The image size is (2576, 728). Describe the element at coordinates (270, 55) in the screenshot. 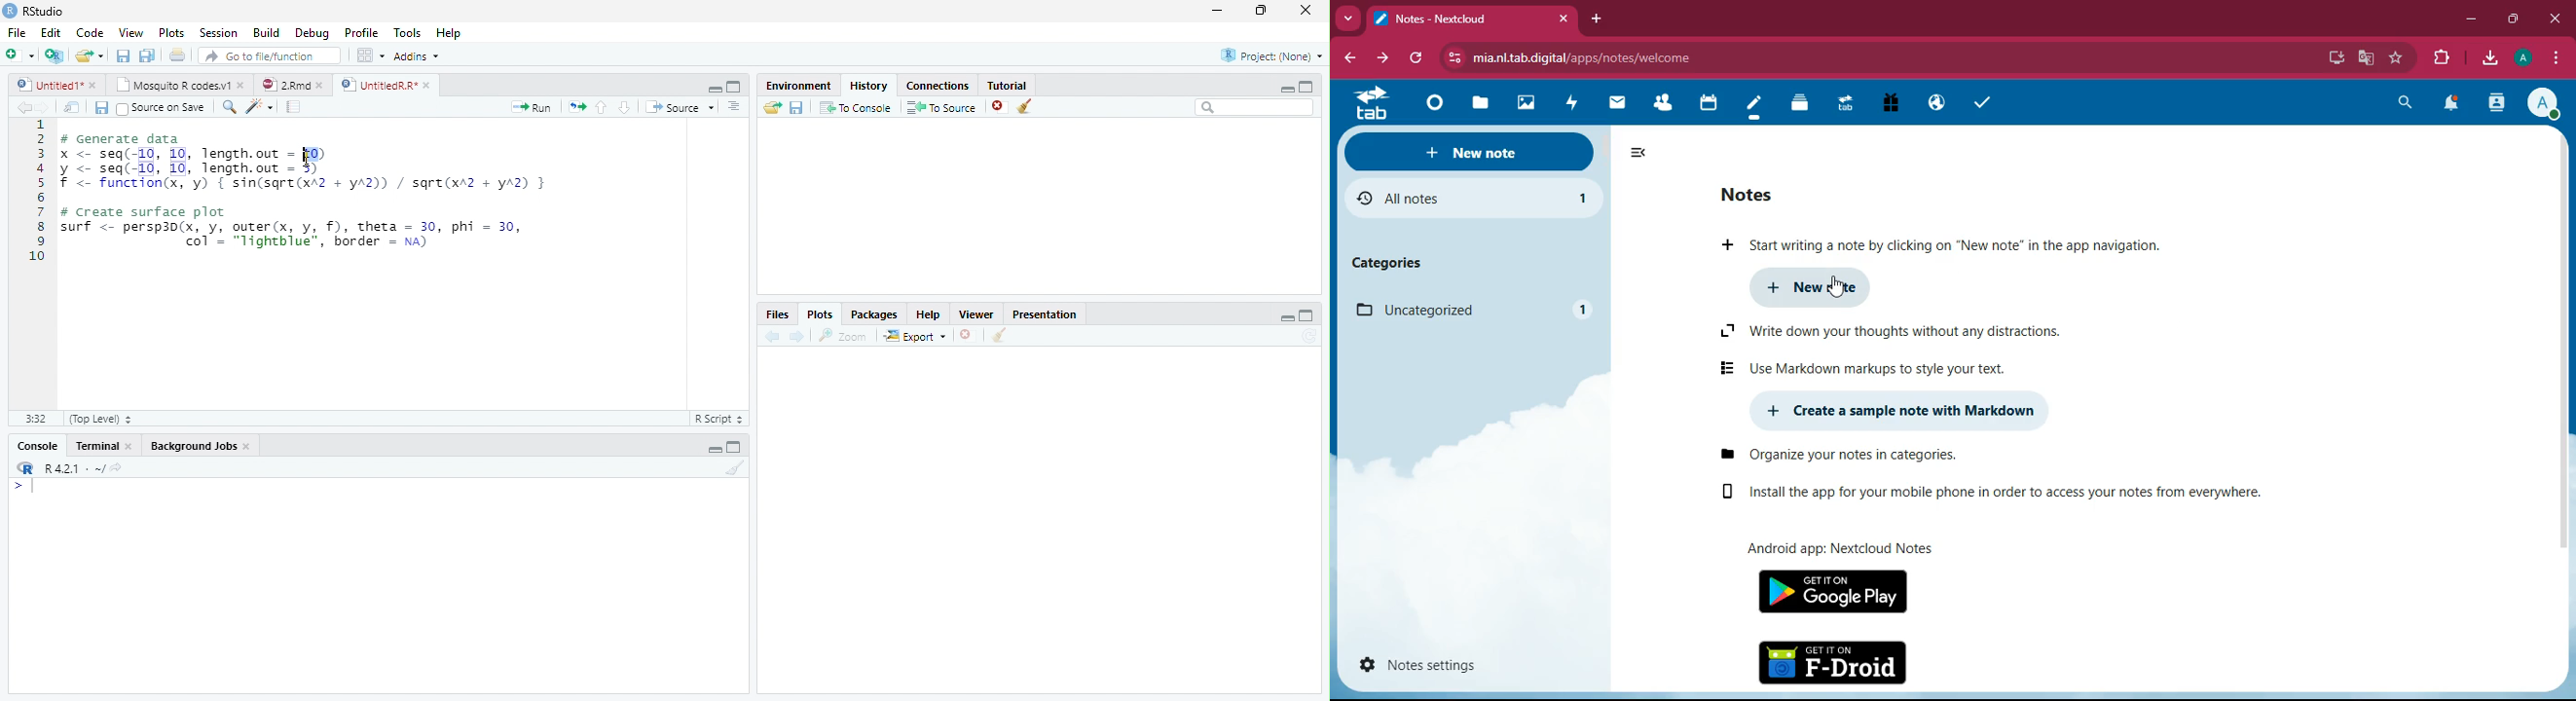

I see `Go to file/function` at that location.